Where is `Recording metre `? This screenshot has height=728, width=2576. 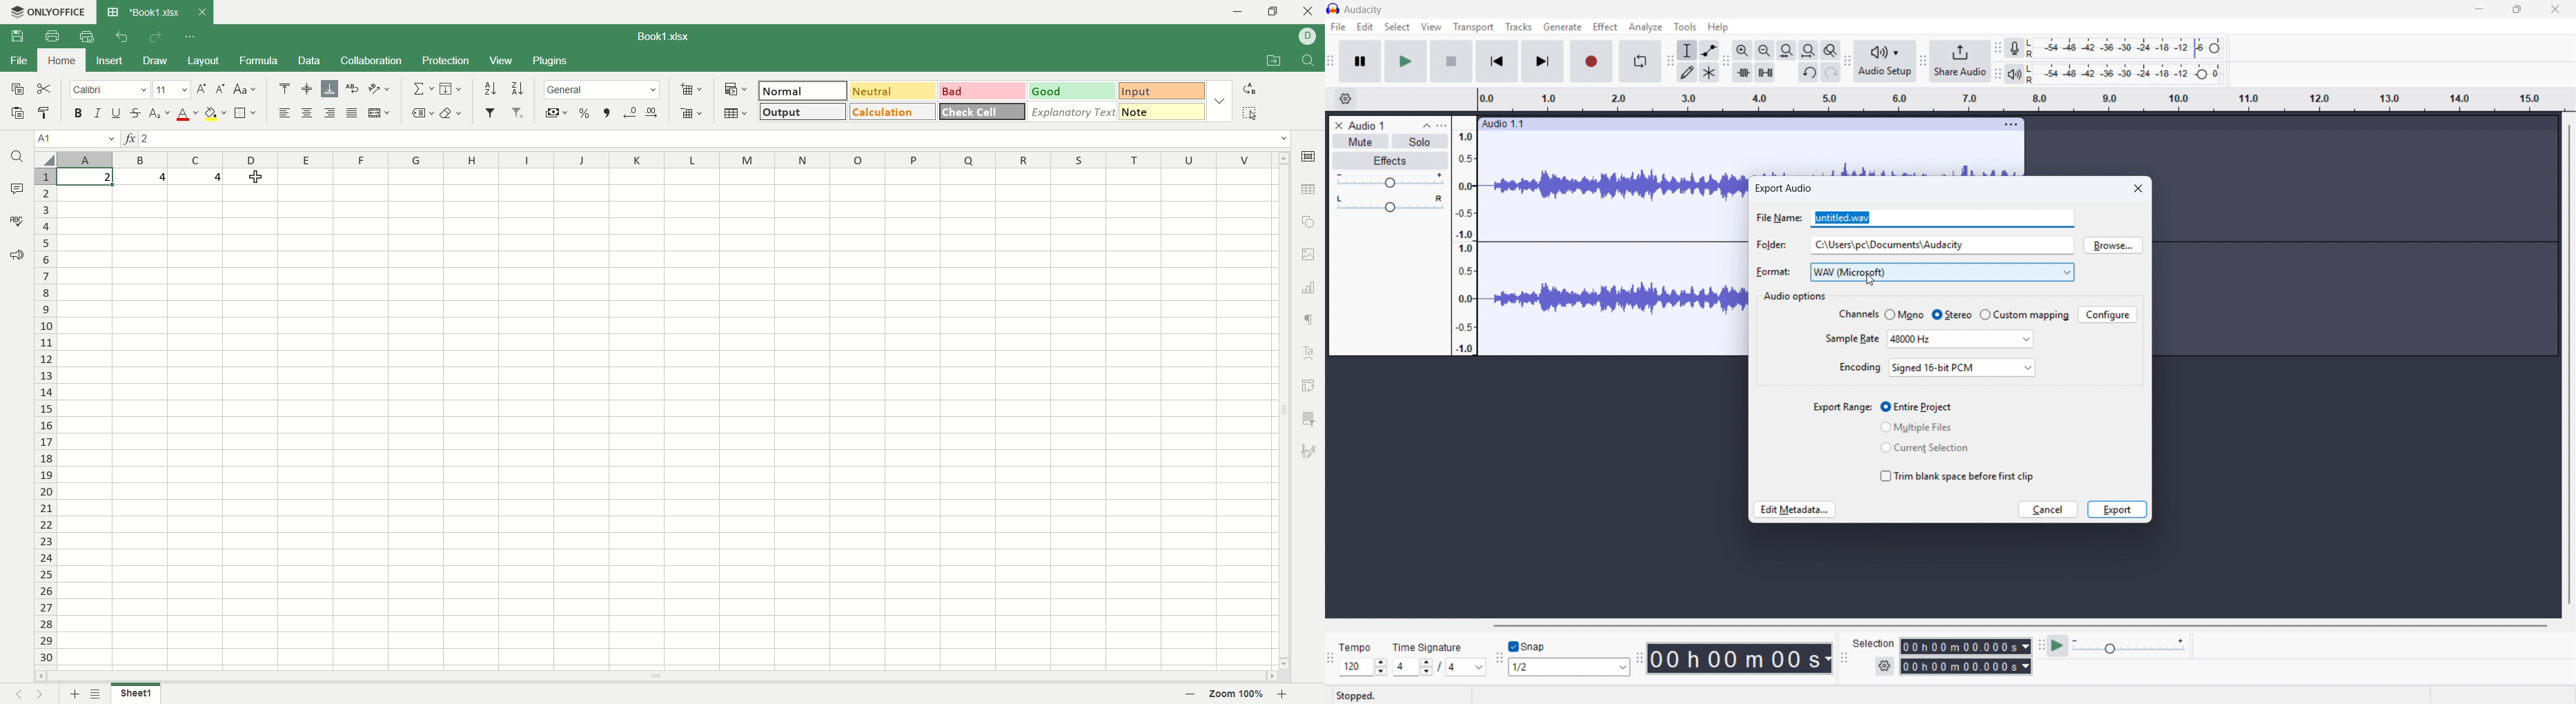 Recording metre  is located at coordinates (2014, 48).